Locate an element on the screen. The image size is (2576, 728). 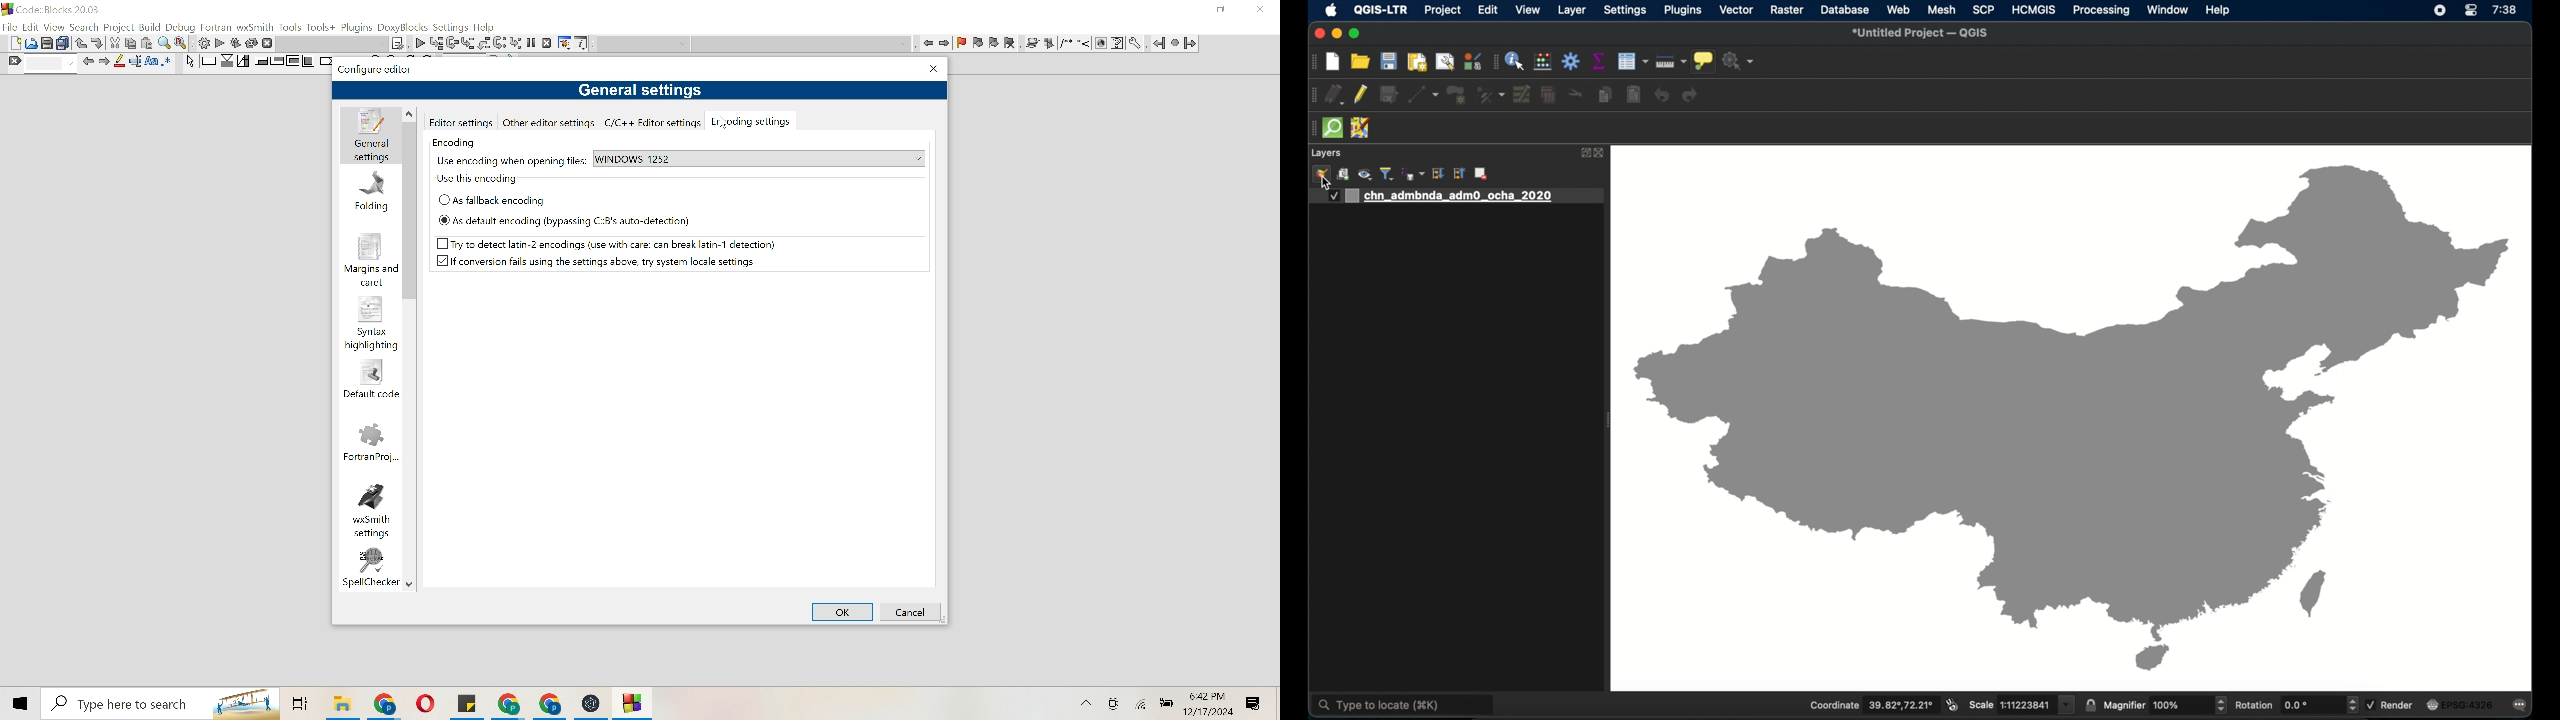
Move left is located at coordinates (928, 42).